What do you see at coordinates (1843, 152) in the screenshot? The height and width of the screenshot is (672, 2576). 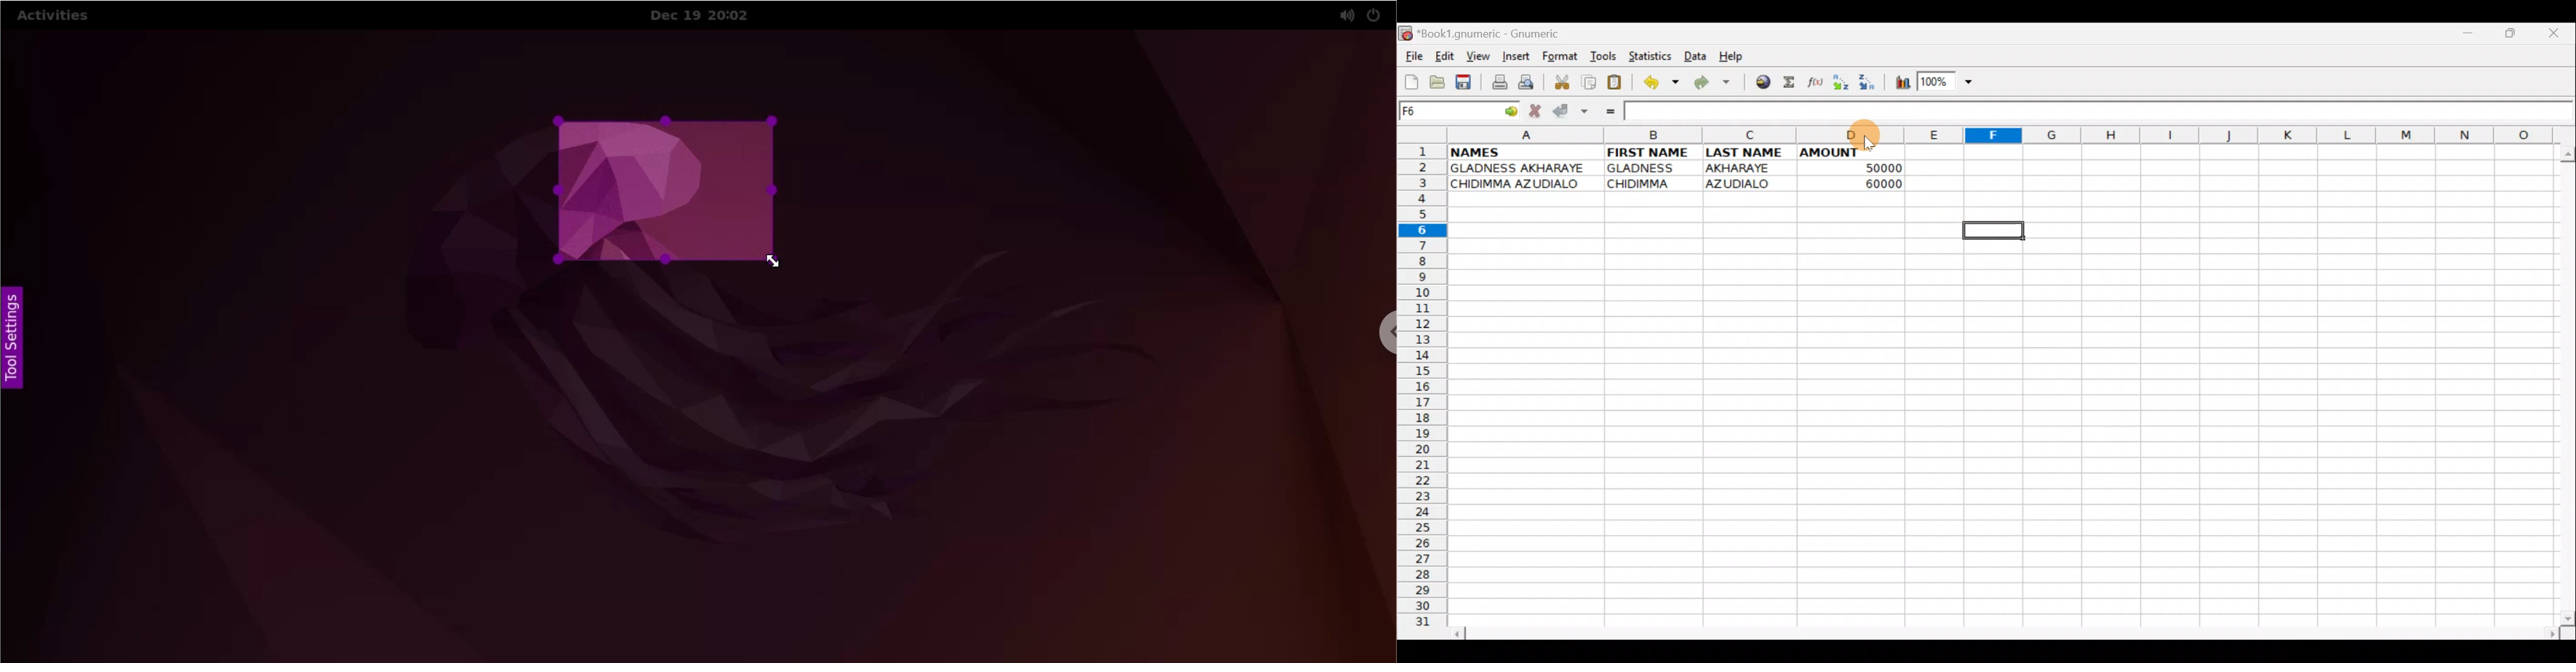 I see `AMOUNT` at bounding box center [1843, 152].